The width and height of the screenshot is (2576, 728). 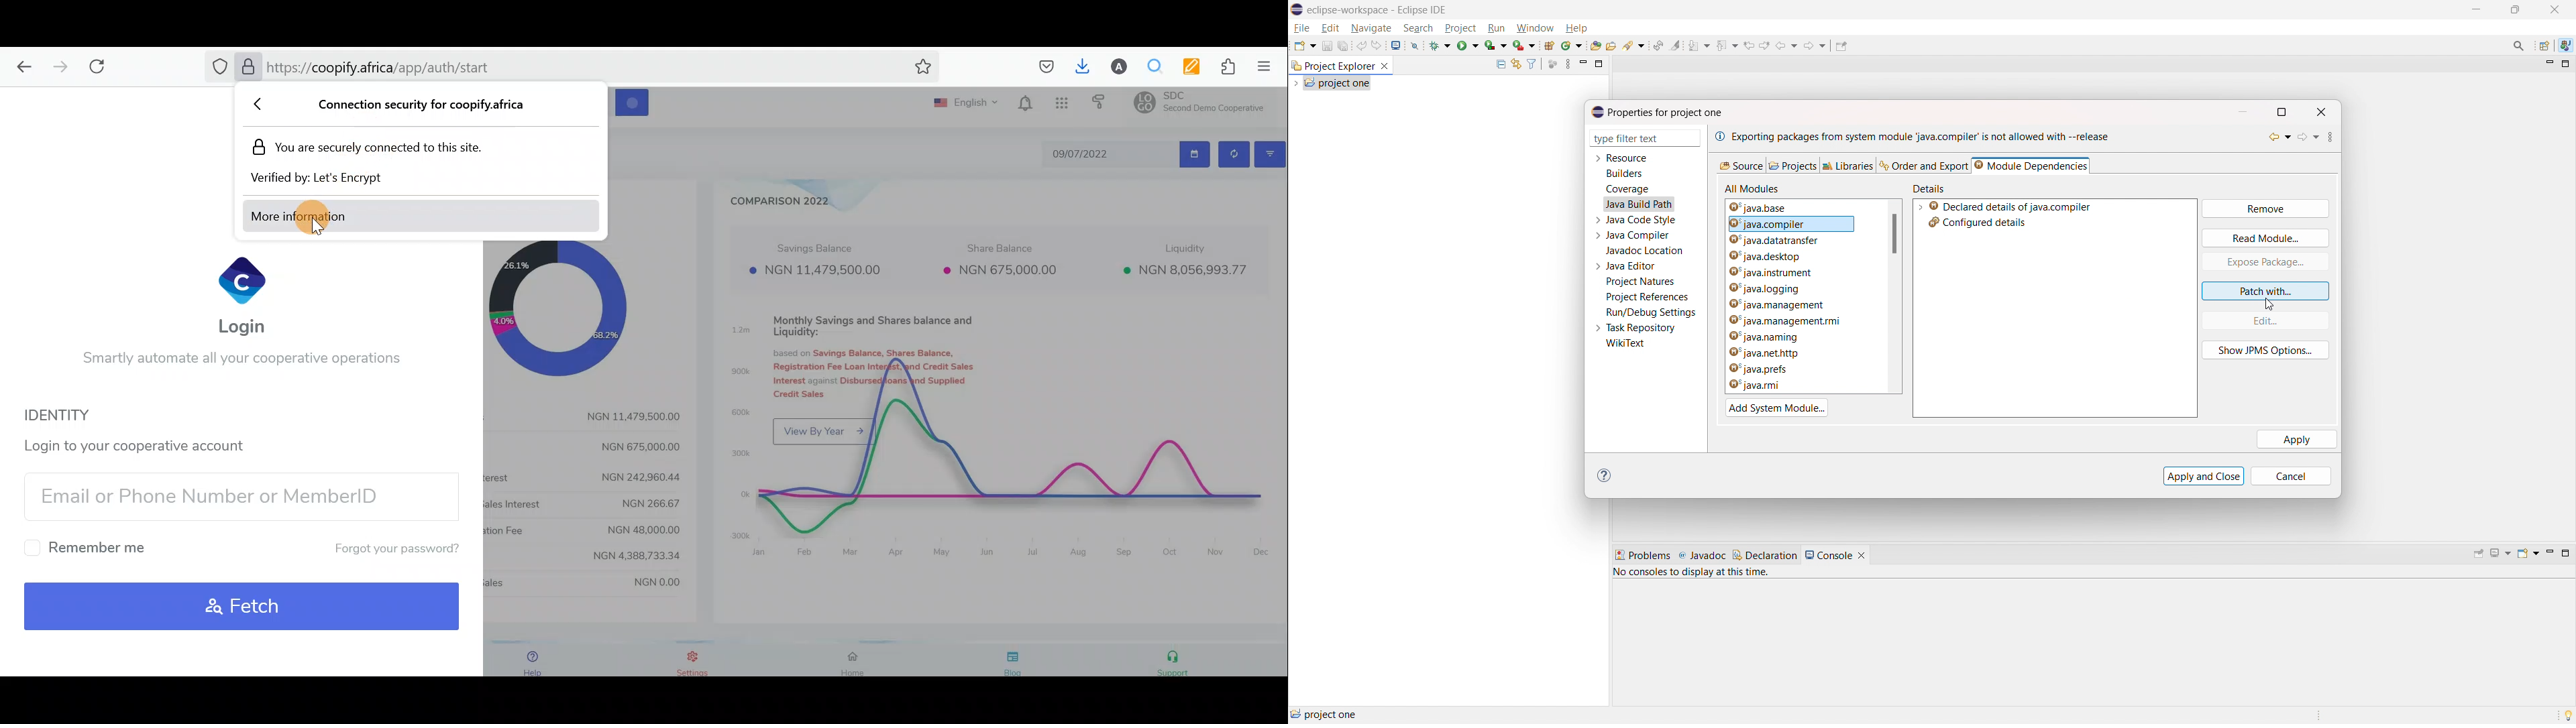 What do you see at coordinates (244, 296) in the screenshot?
I see `Login` at bounding box center [244, 296].